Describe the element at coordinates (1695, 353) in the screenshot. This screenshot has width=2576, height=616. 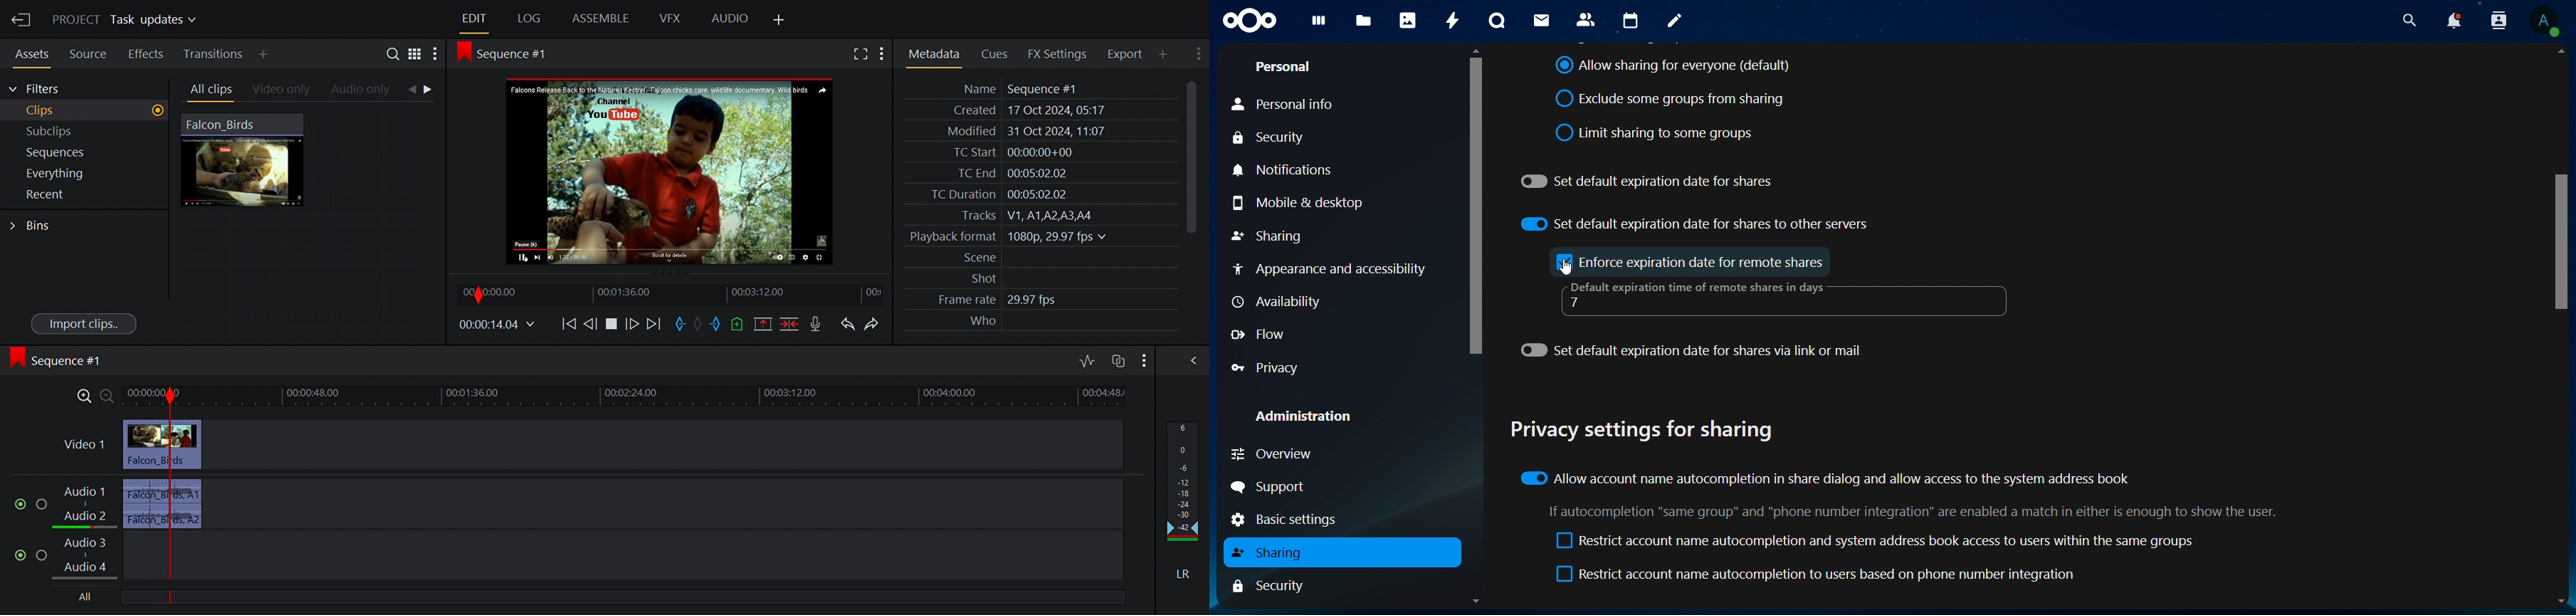
I see `Set default expiration date` at that location.